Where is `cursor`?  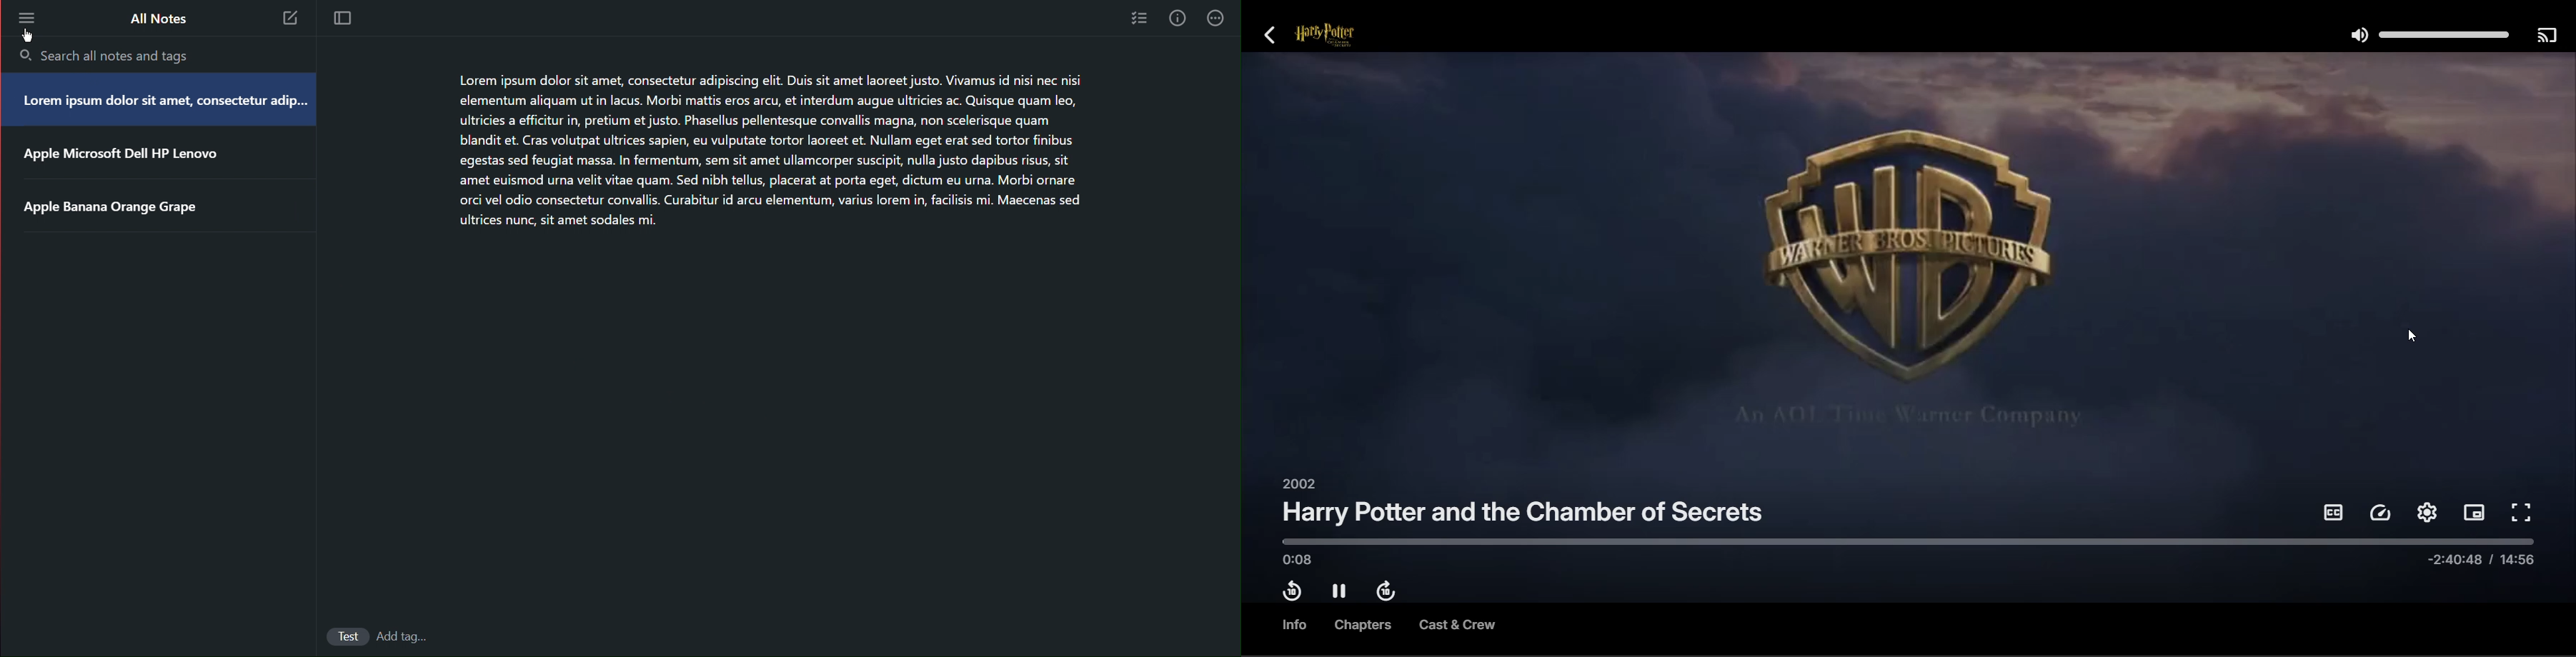
cursor is located at coordinates (33, 38).